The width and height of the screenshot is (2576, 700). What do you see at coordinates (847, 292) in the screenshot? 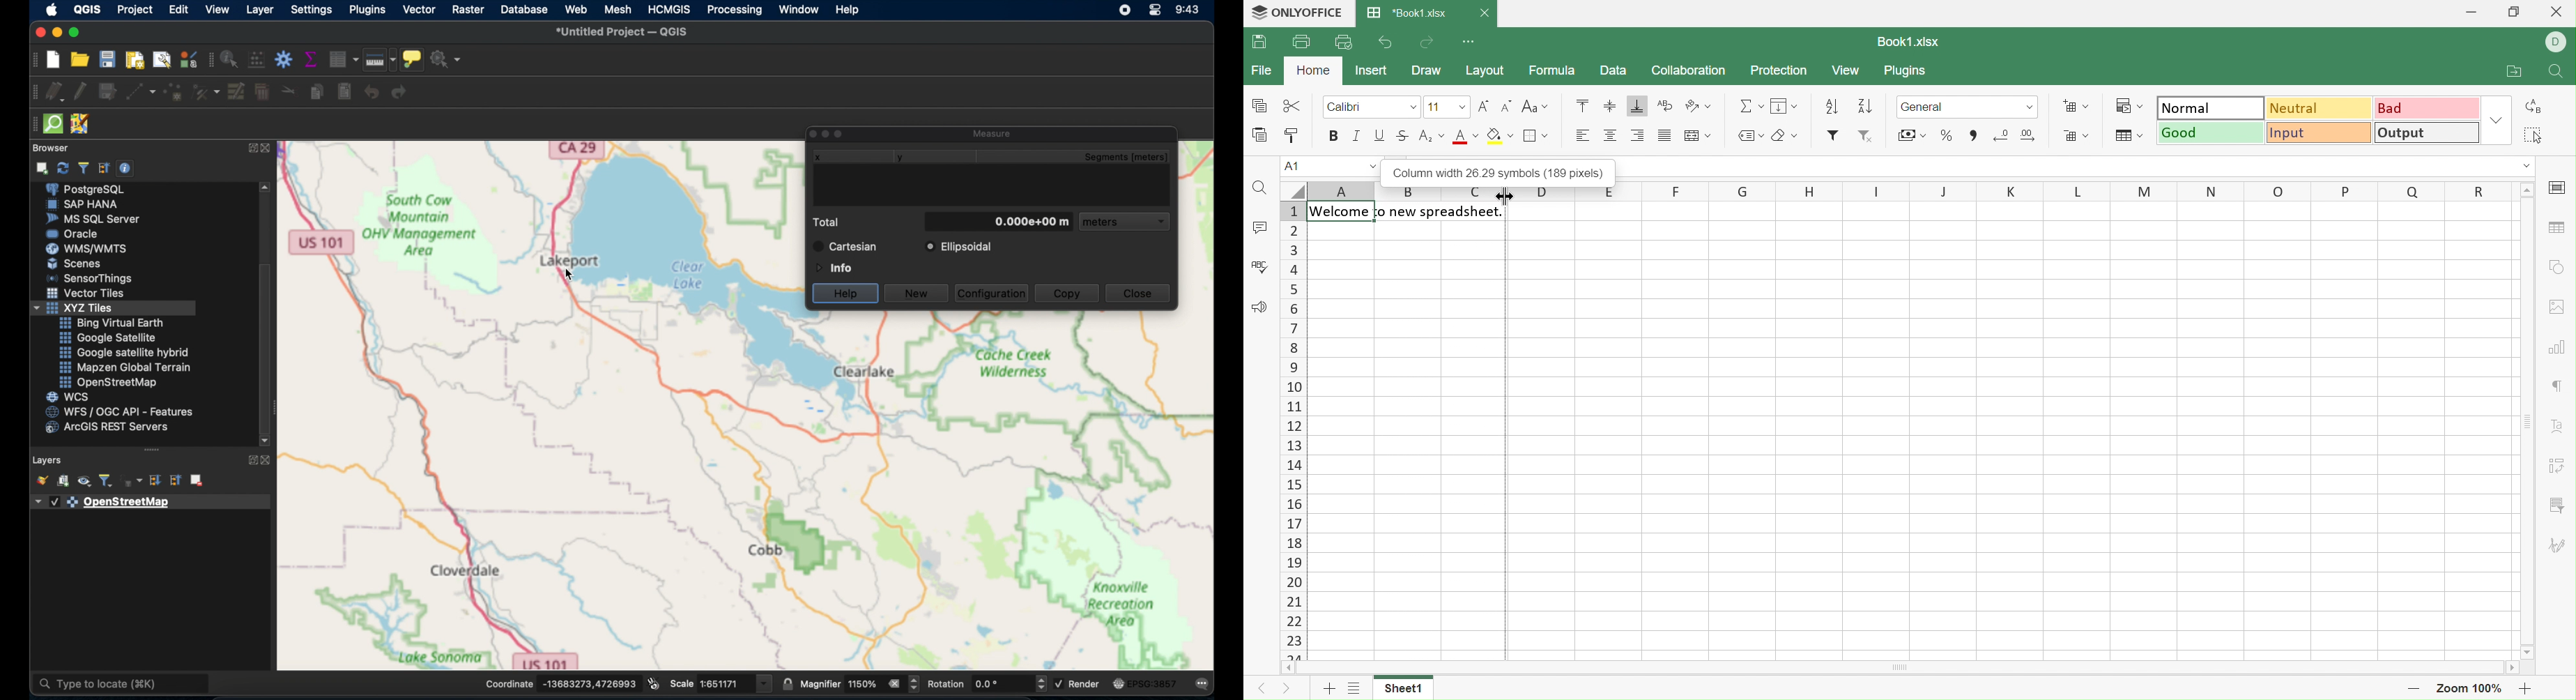
I see `help` at bounding box center [847, 292].